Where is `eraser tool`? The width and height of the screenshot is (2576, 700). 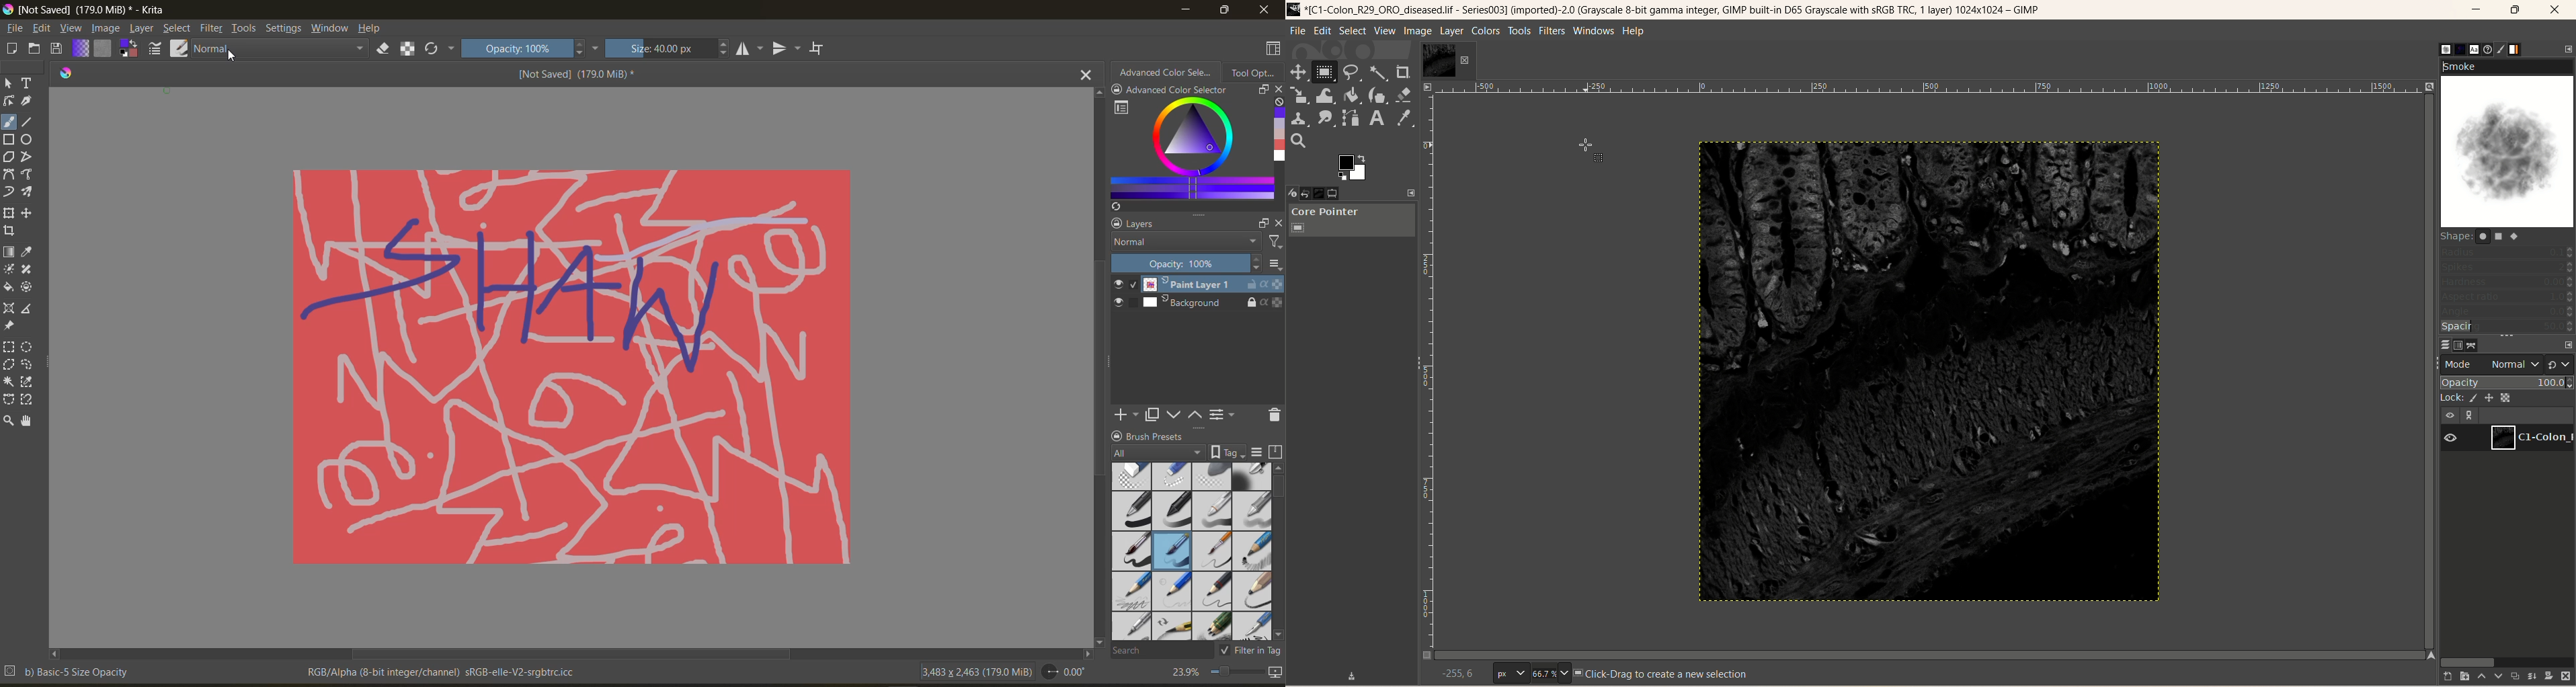
eraser tool is located at coordinates (1404, 95).